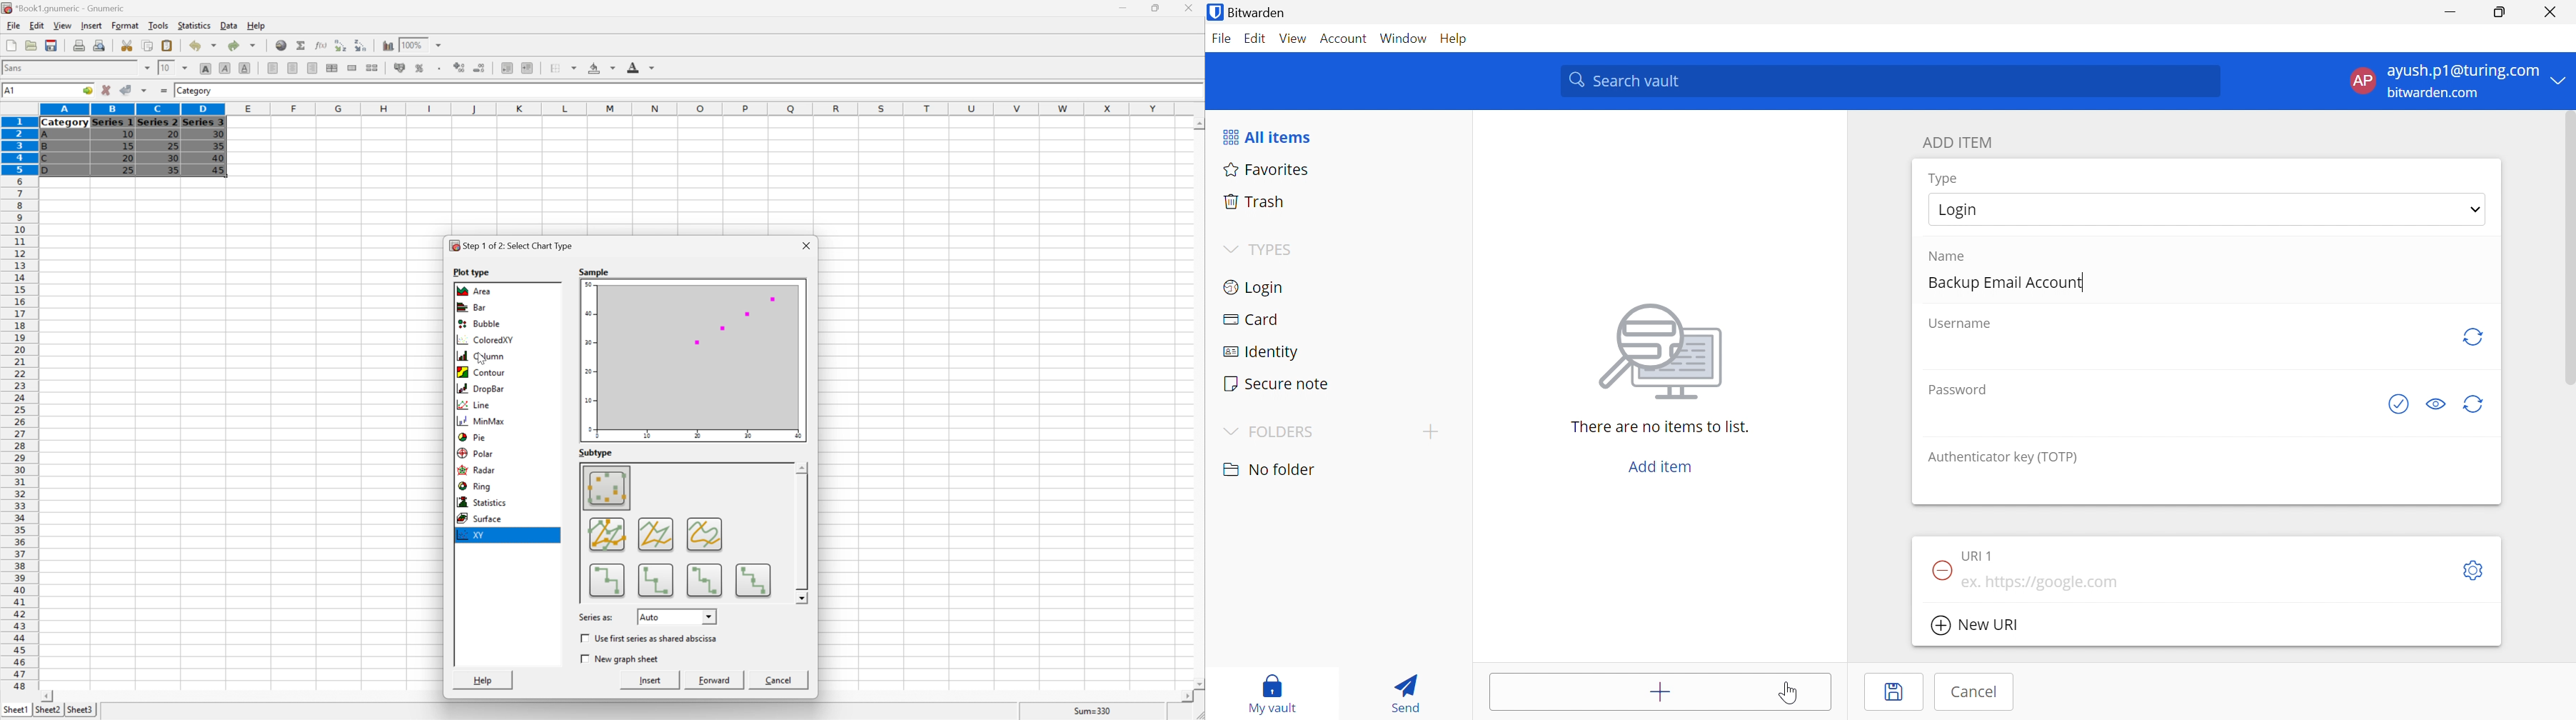 The width and height of the screenshot is (2576, 728). Describe the element at coordinates (1278, 384) in the screenshot. I see `Secure notes` at that location.